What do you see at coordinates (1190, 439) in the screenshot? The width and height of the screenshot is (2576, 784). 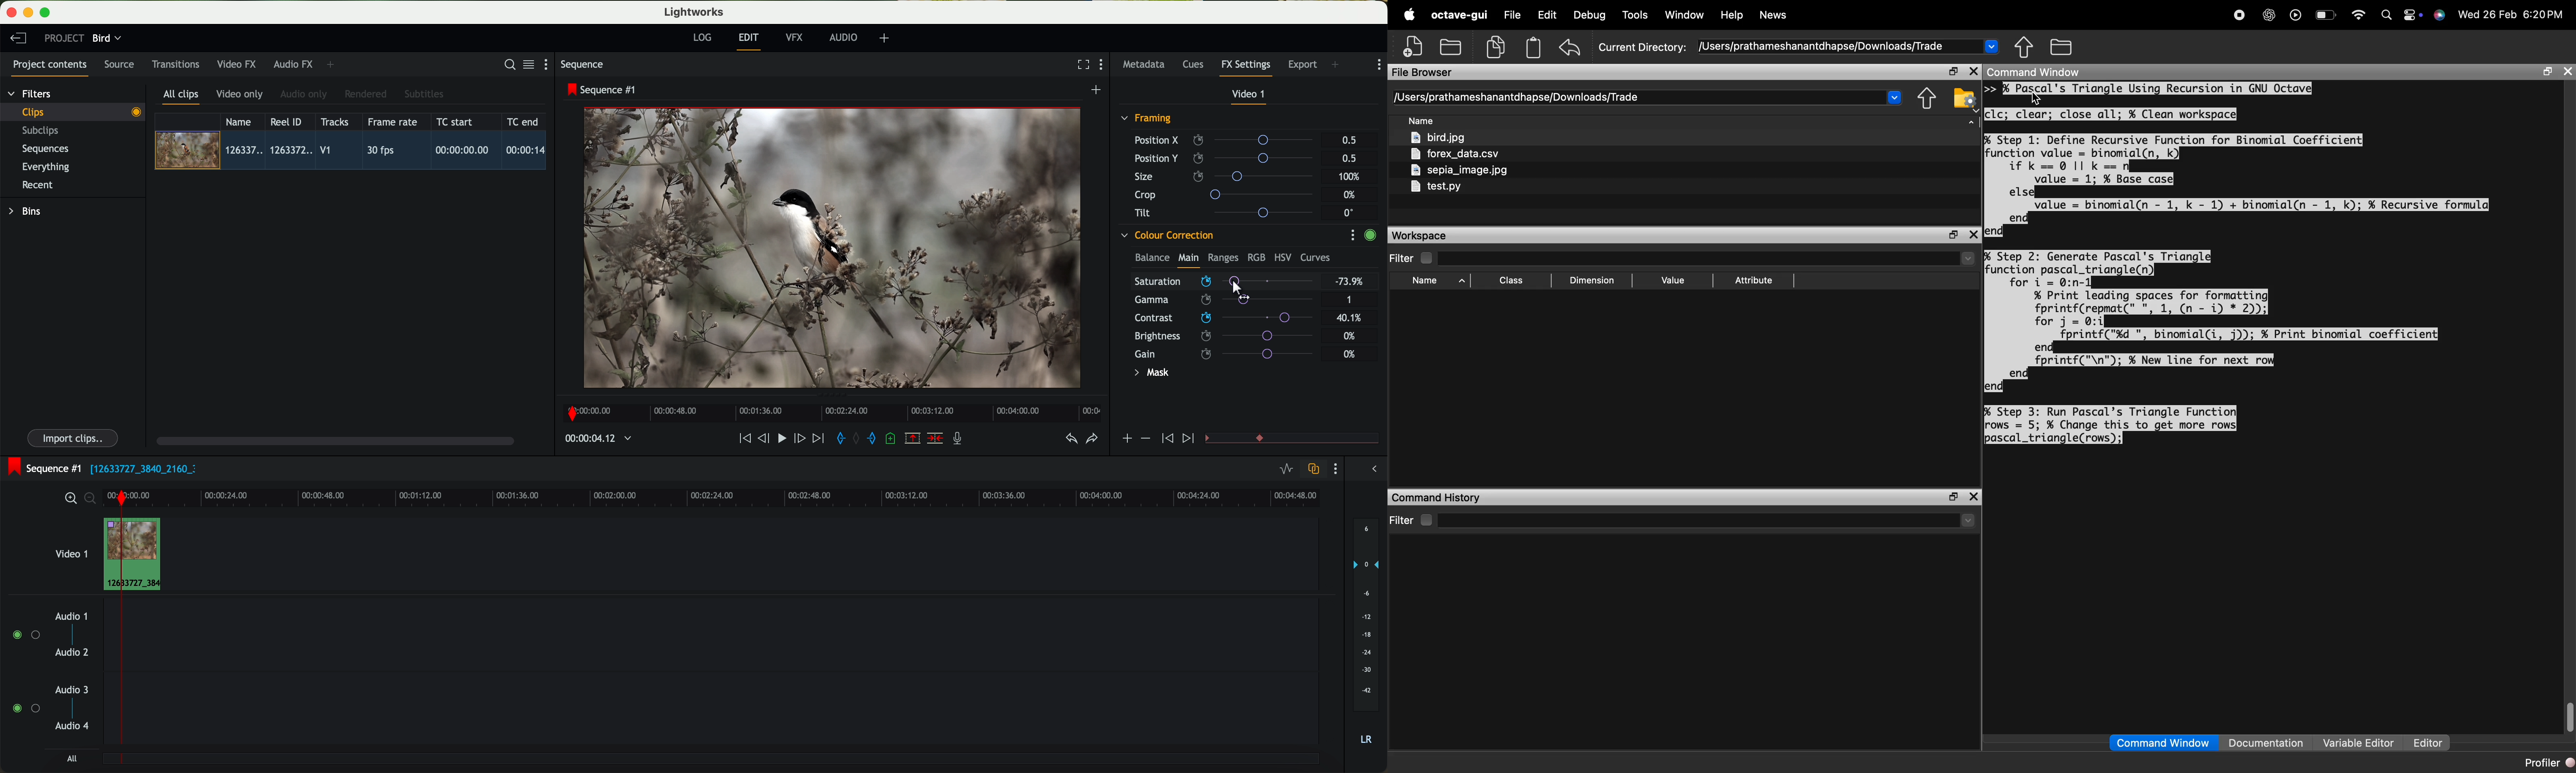 I see `icon` at bounding box center [1190, 439].